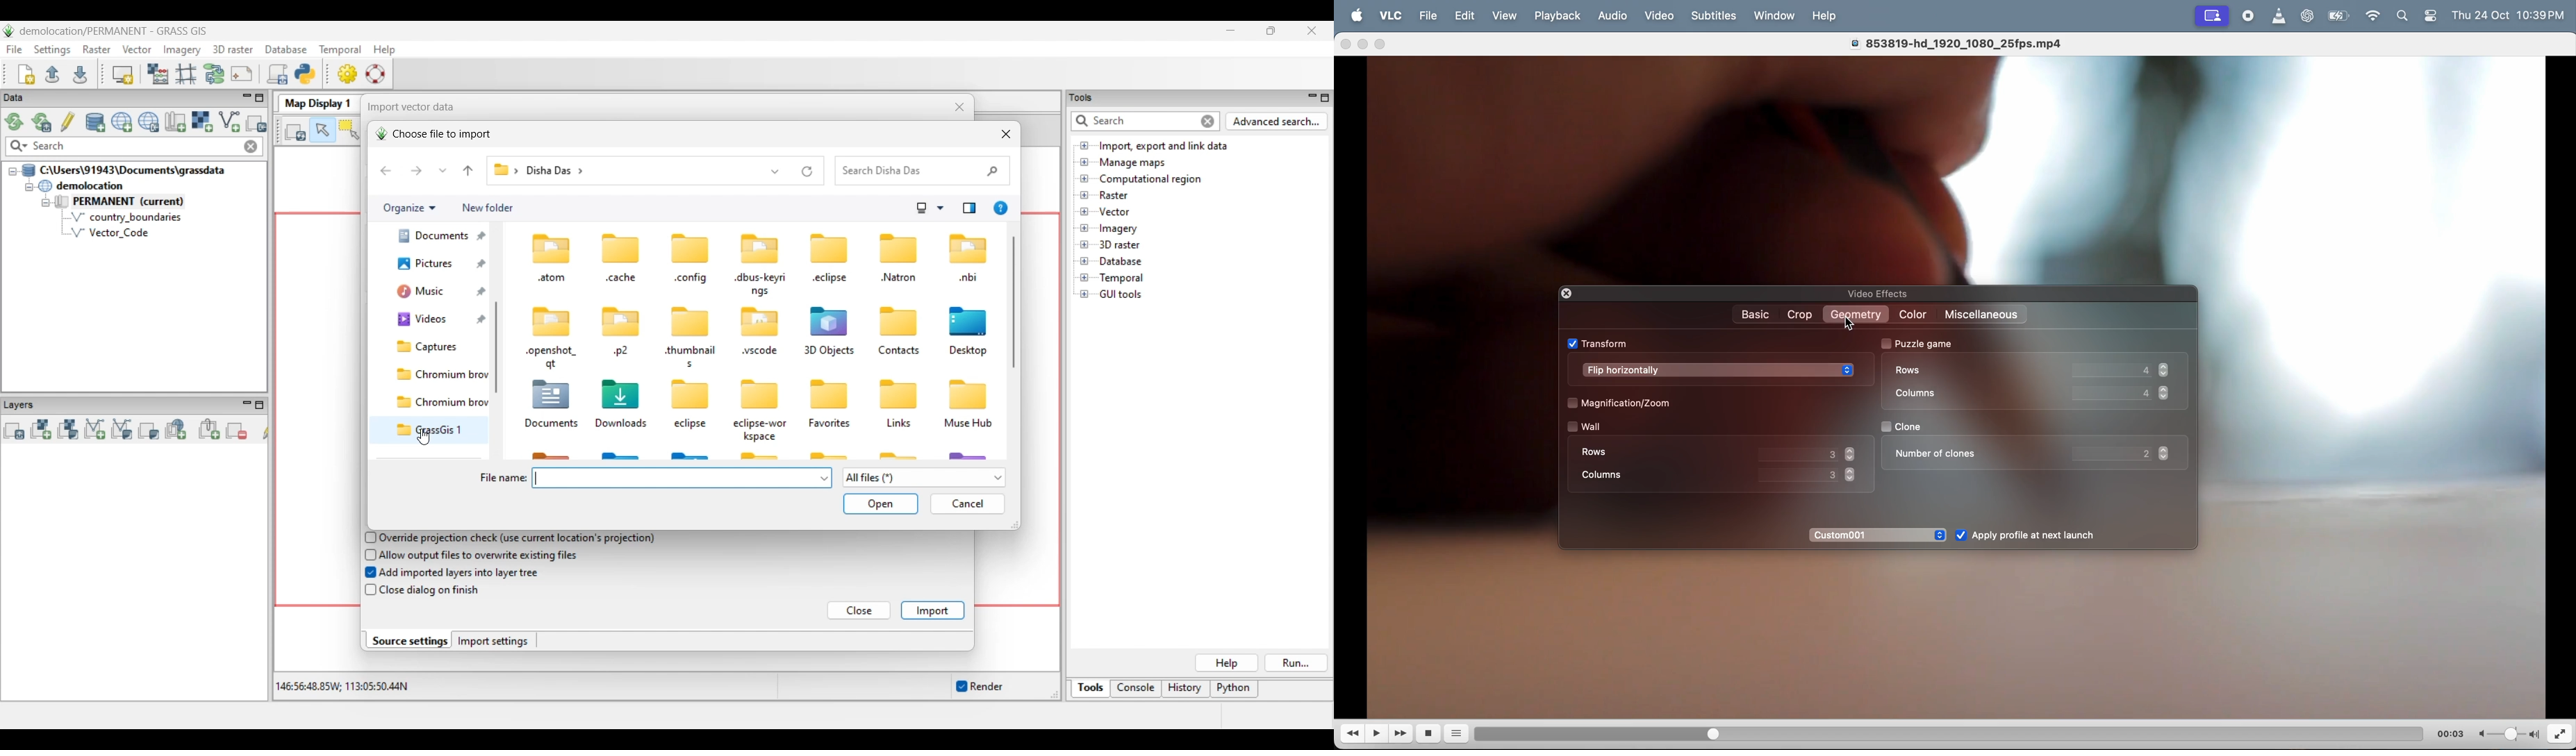 The image size is (2576, 756). Describe the element at coordinates (1961, 535) in the screenshot. I see `check box` at that location.